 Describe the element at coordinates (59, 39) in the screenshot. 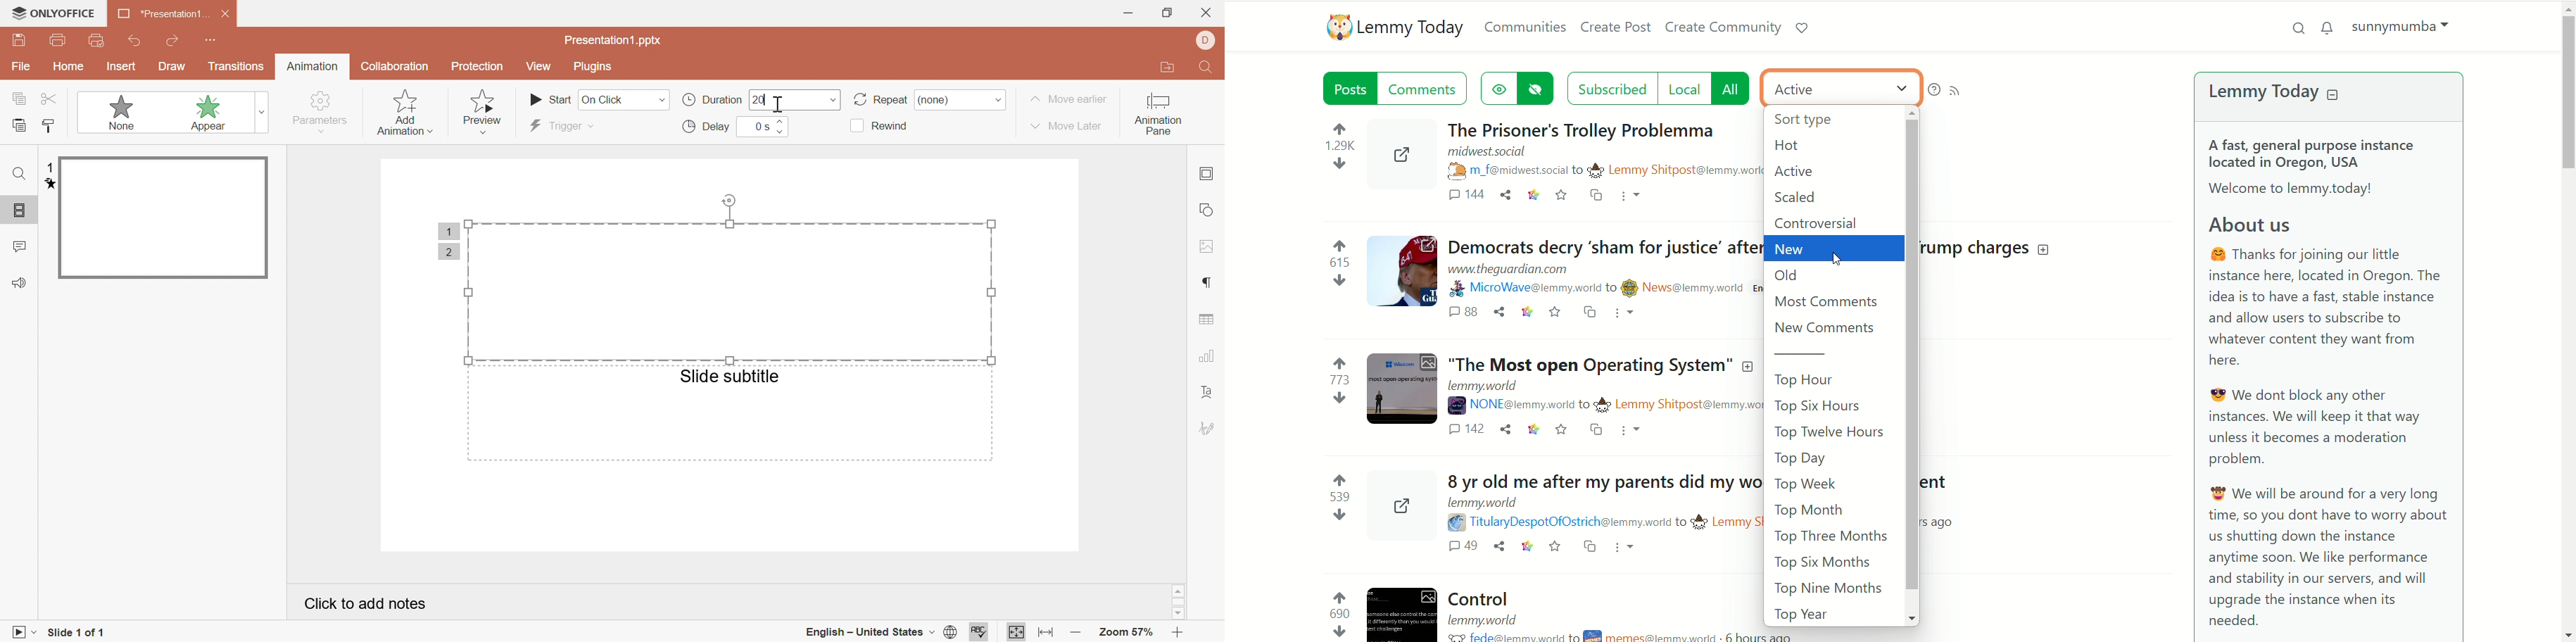

I see `print` at that location.